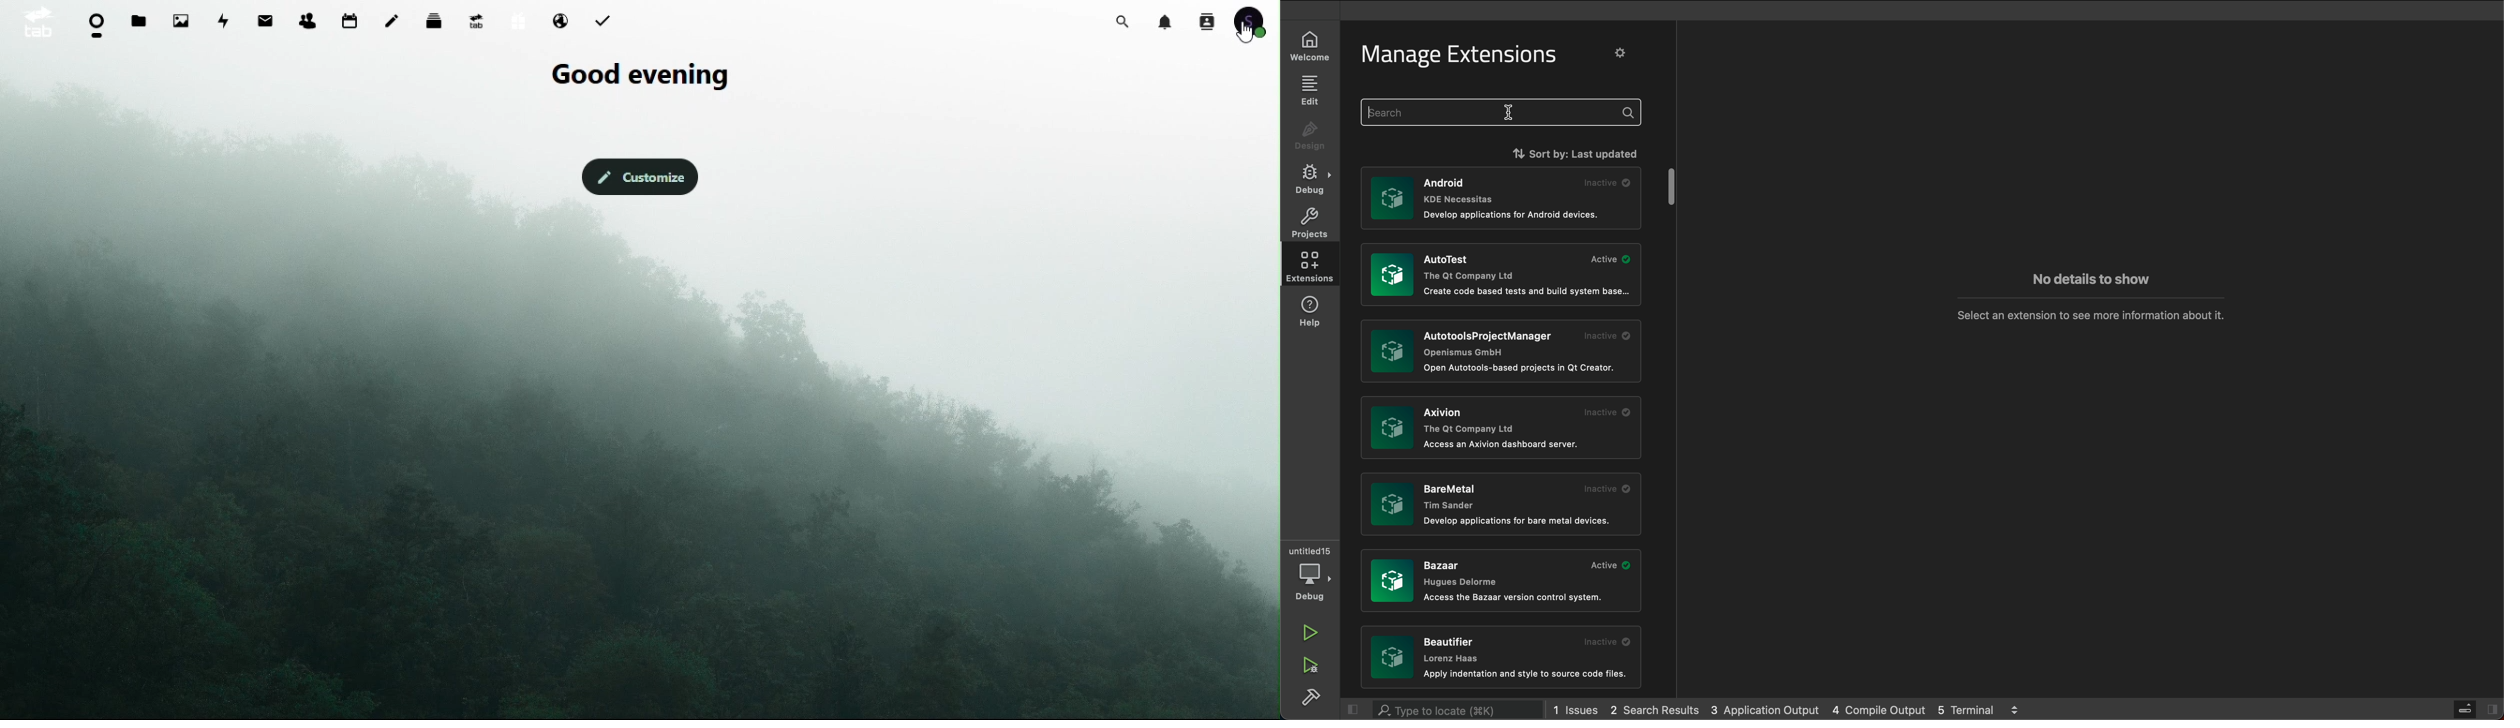 The image size is (2520, 728). Describe the element at coordinates (1126, 19) in the screenshot. I see `Search` at that location.